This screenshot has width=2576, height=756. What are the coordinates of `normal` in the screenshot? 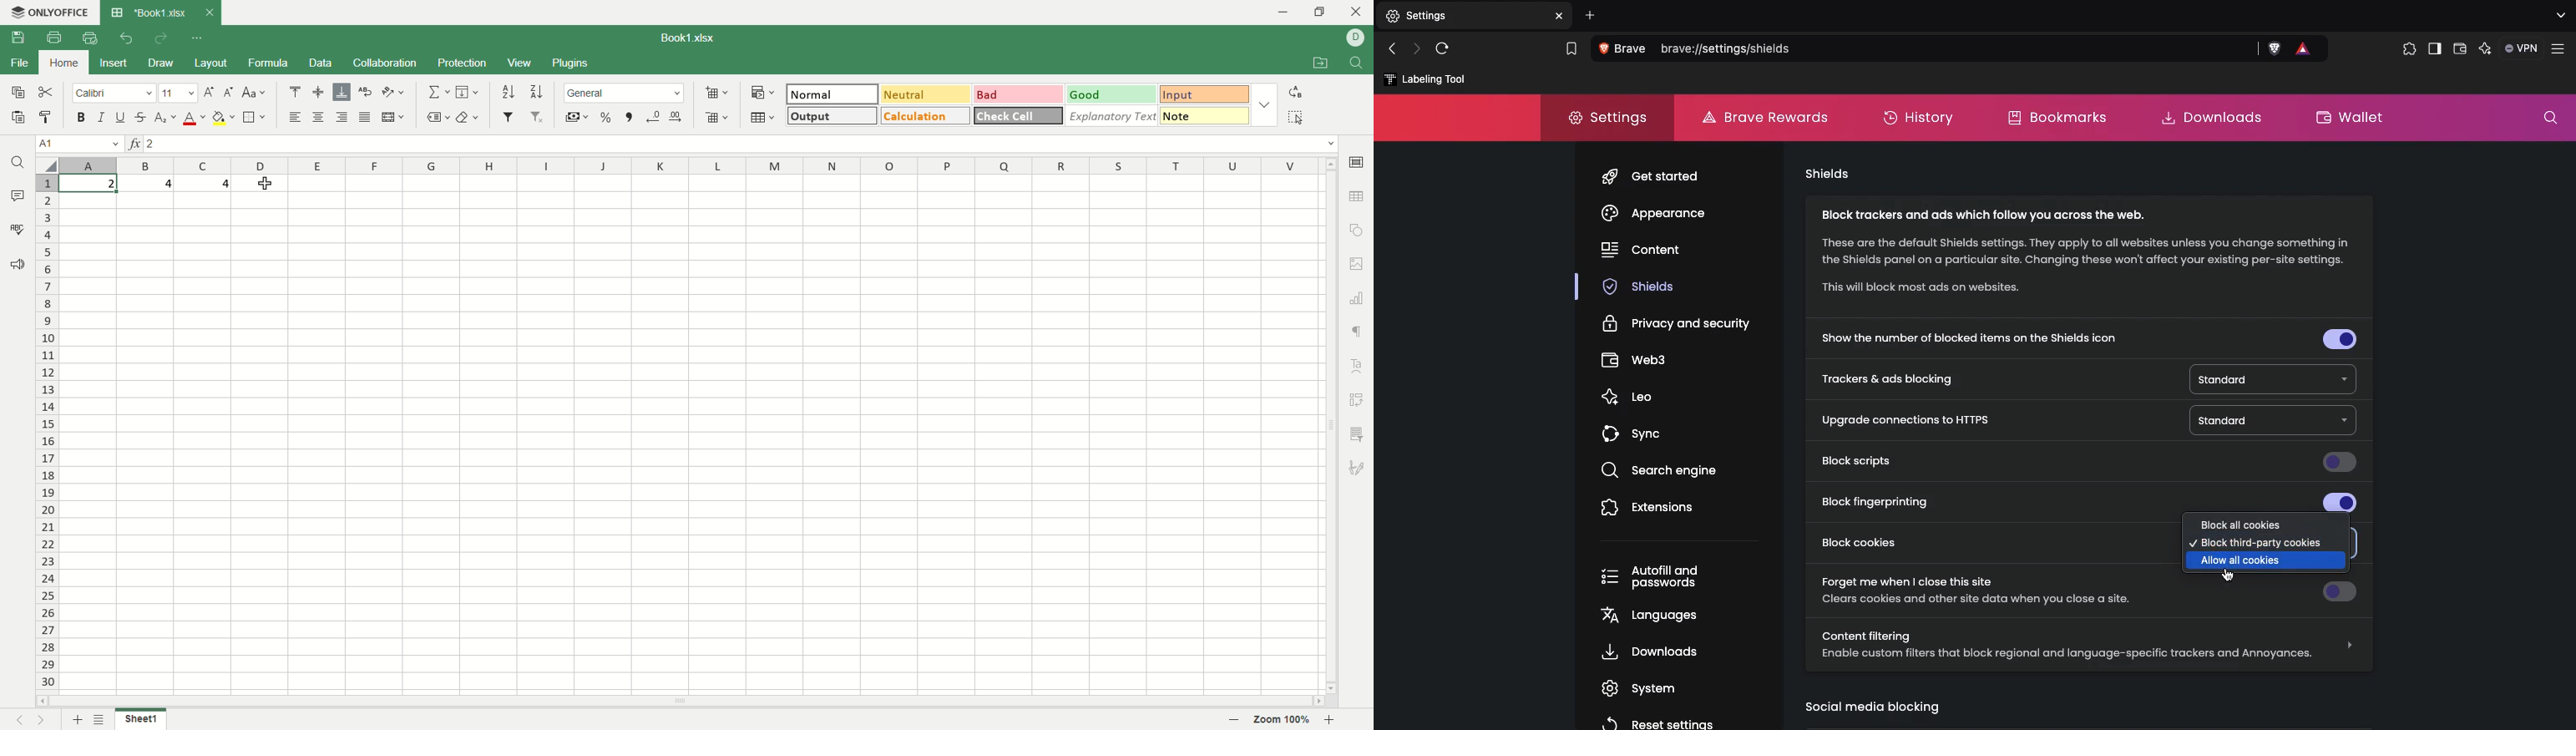 It's located at (835, 93).